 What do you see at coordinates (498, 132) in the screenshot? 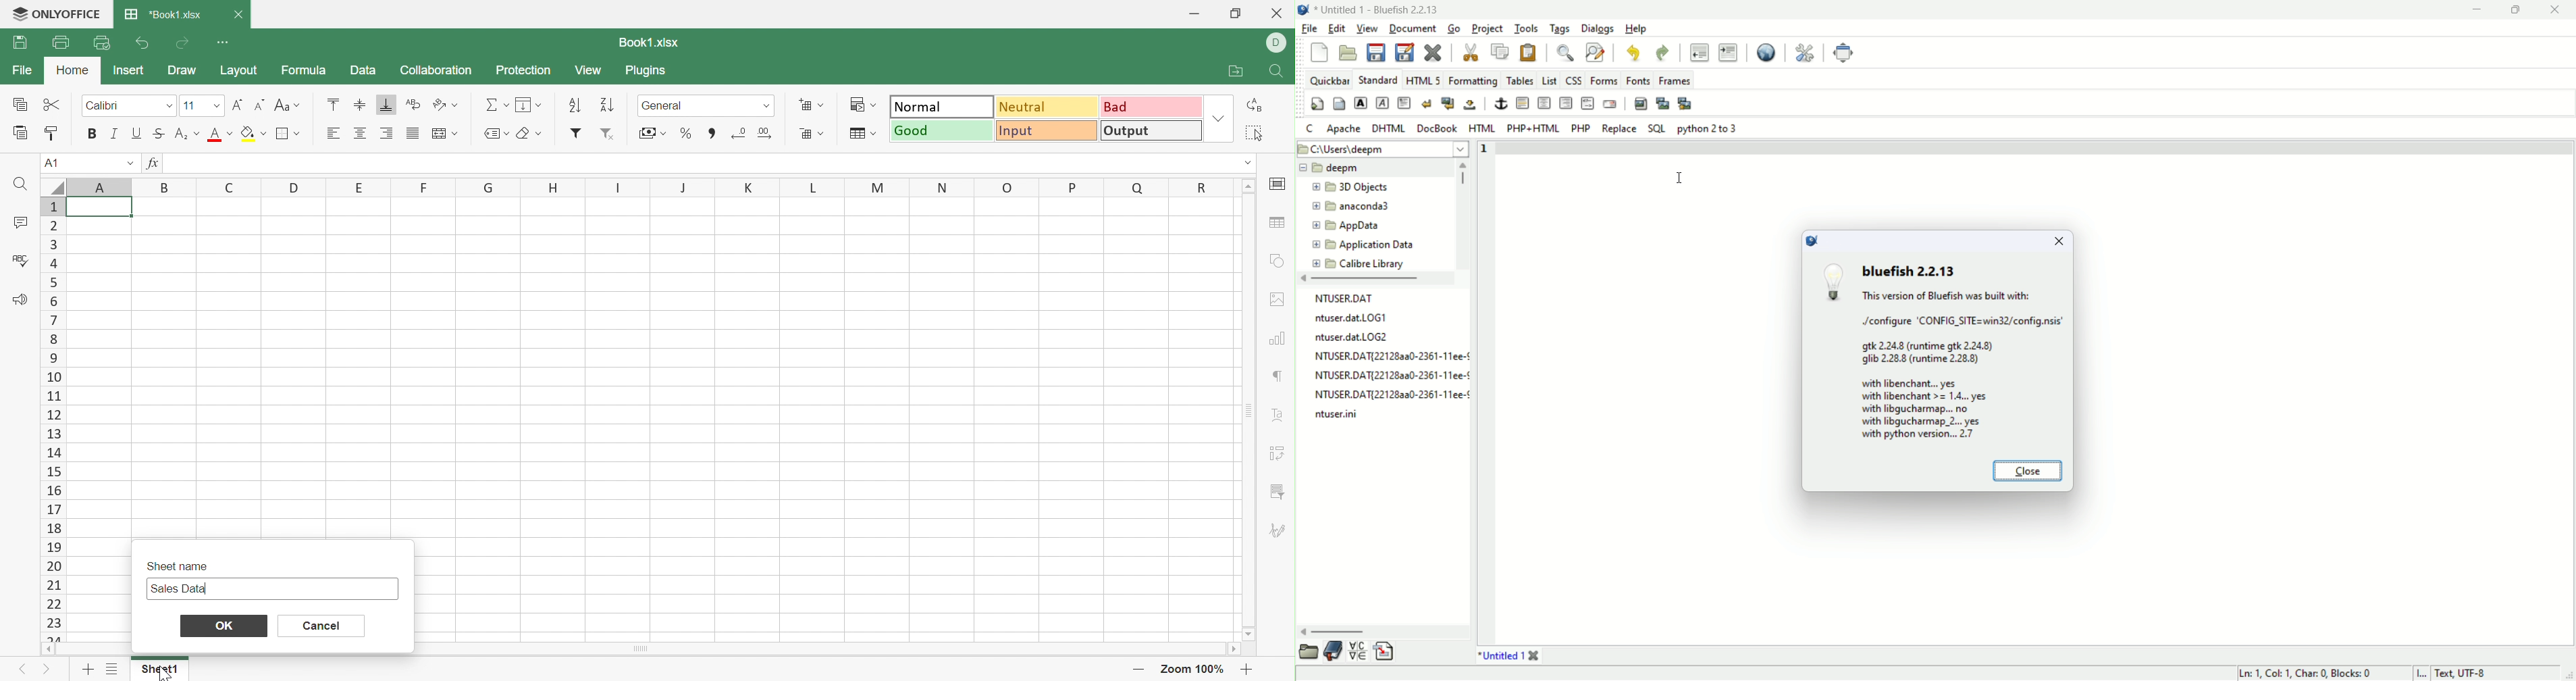
I see `Named ranges` at bounding box center [498, 132].